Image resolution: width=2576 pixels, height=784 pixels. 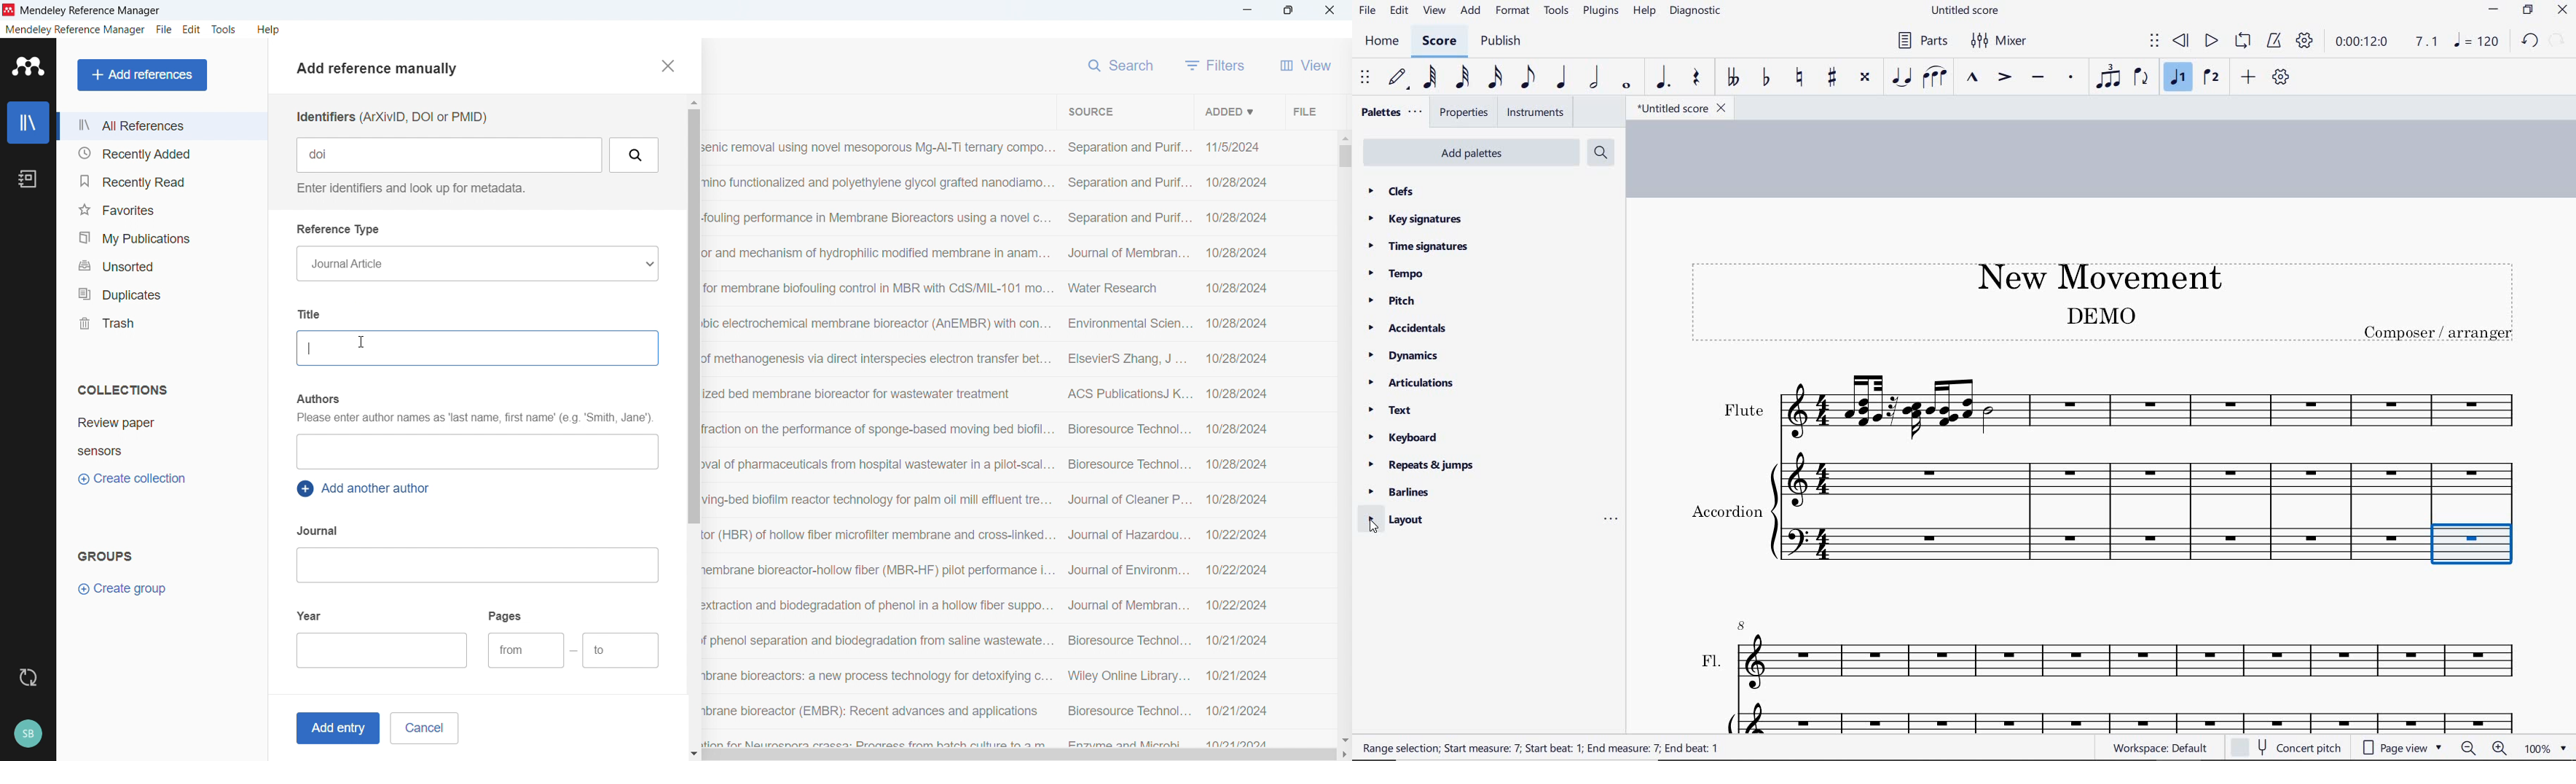 I want to click on Create group , so click(x=124, y=589).